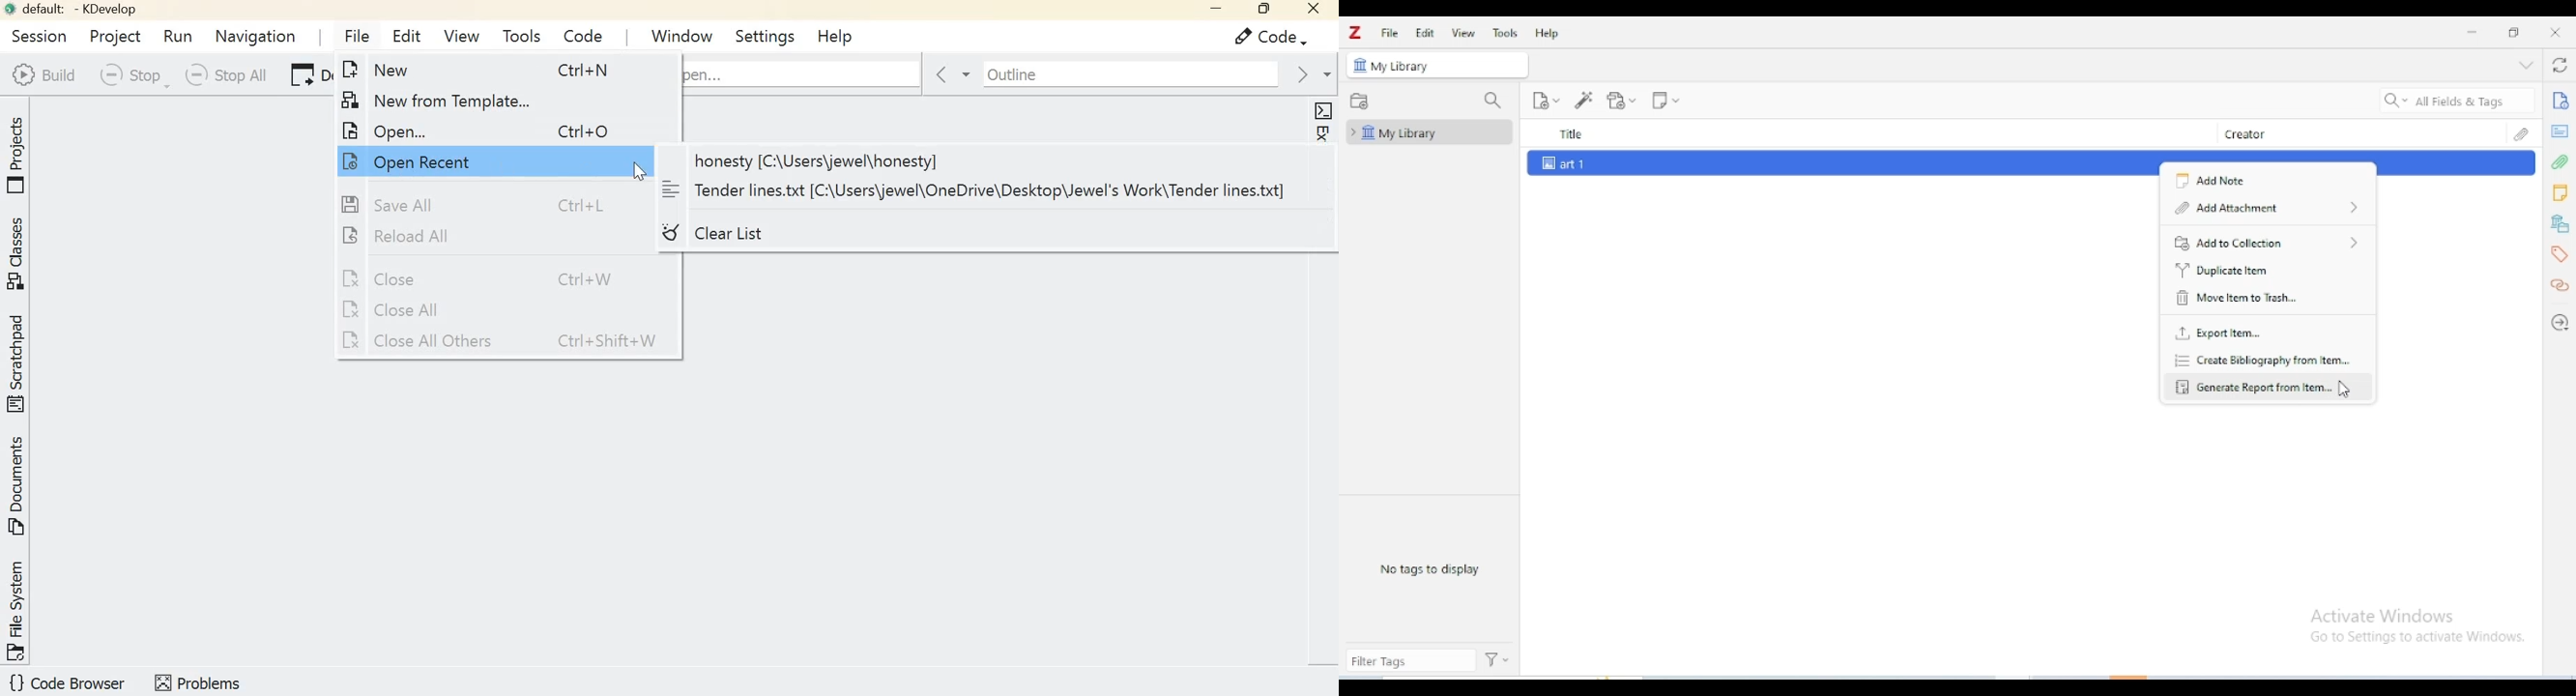  Describe the element at coordinates (2420, 638) in the screenshot. I see `Go to Settings to activate Windows.` at that location.